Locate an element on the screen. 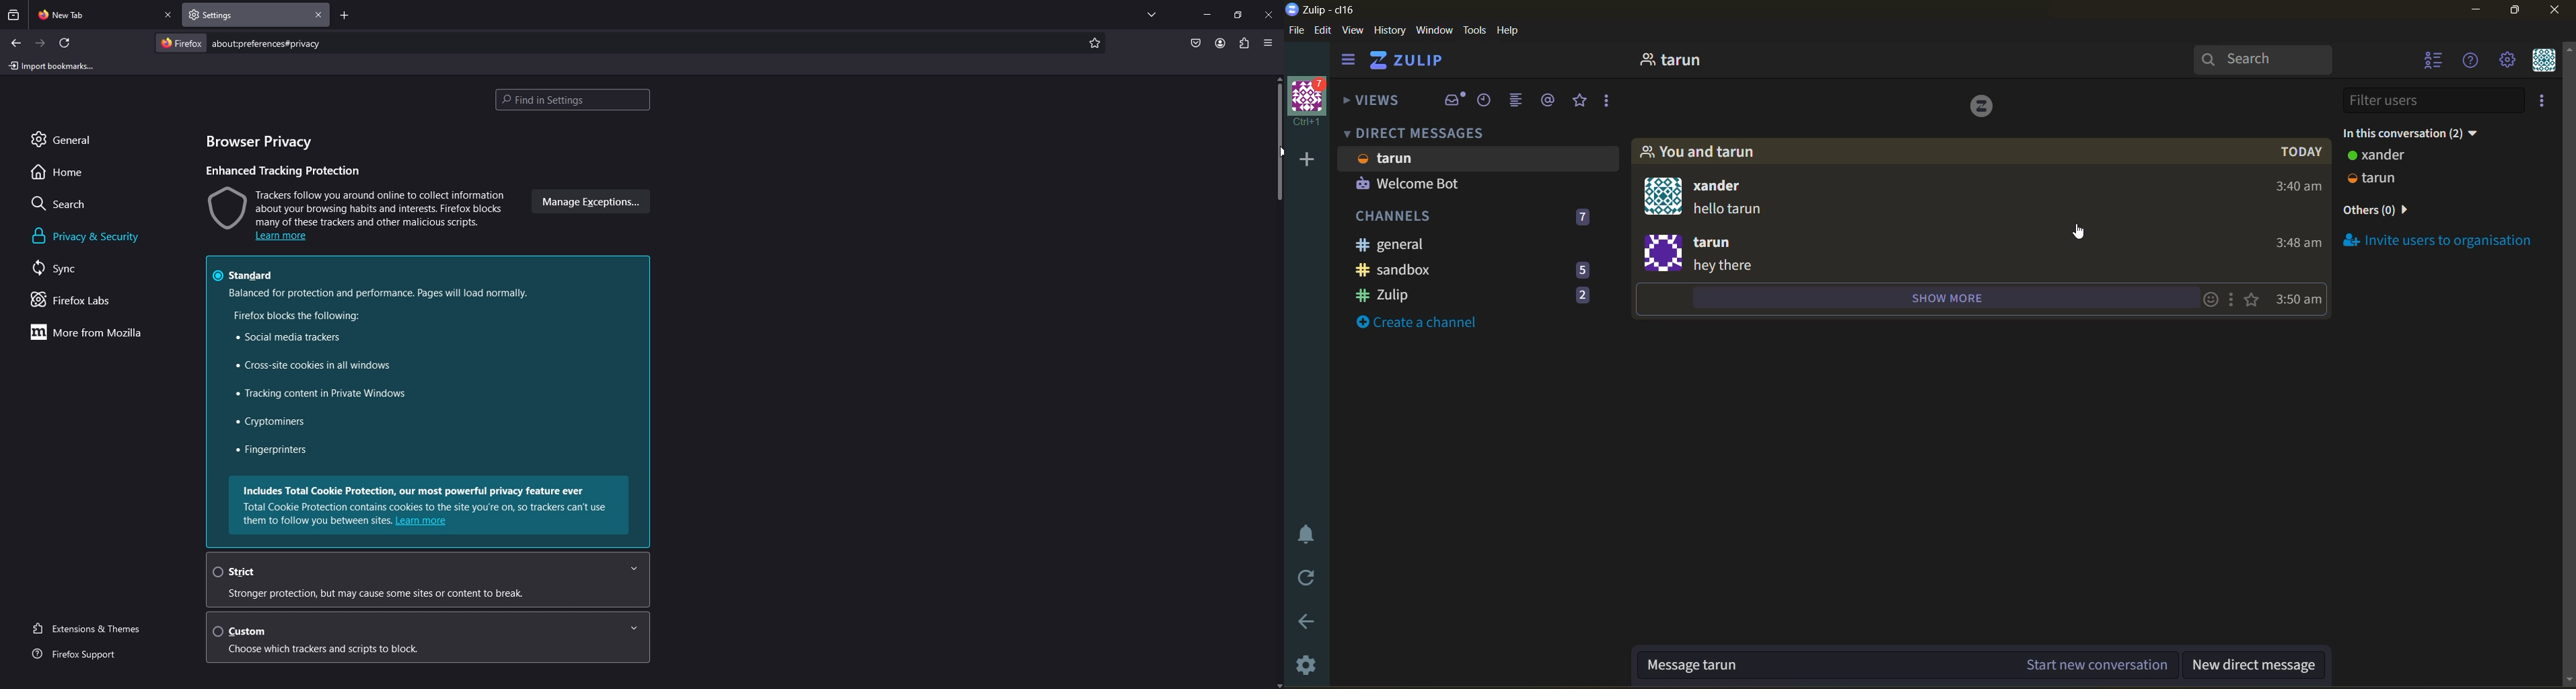  | Stronger protection, but may cause some sites or content to break. is located at coordinates (397, 593).